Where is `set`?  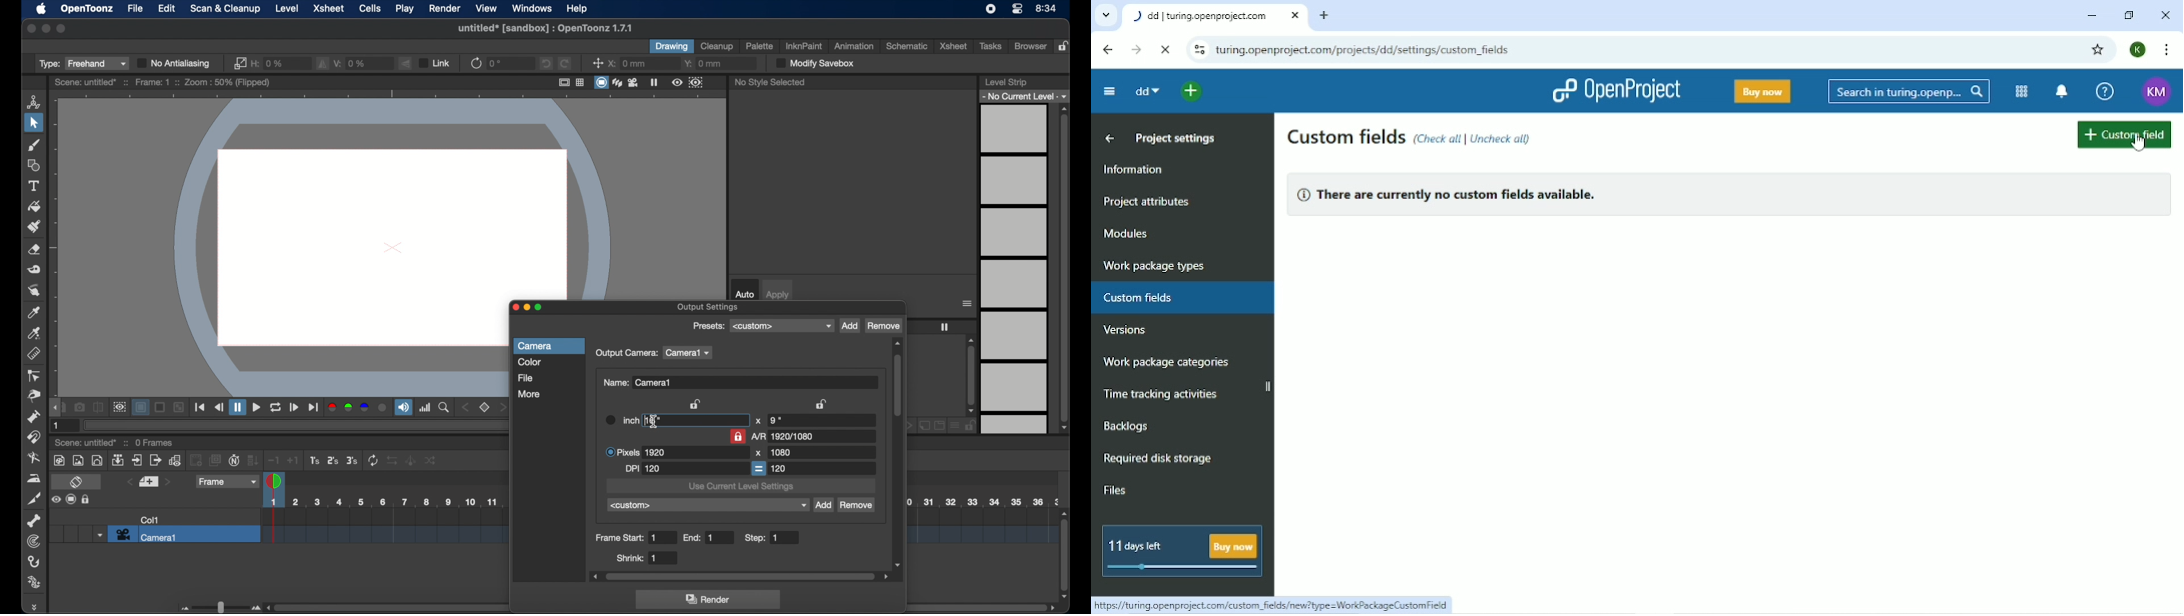 set is located at coordinates (486, 408).